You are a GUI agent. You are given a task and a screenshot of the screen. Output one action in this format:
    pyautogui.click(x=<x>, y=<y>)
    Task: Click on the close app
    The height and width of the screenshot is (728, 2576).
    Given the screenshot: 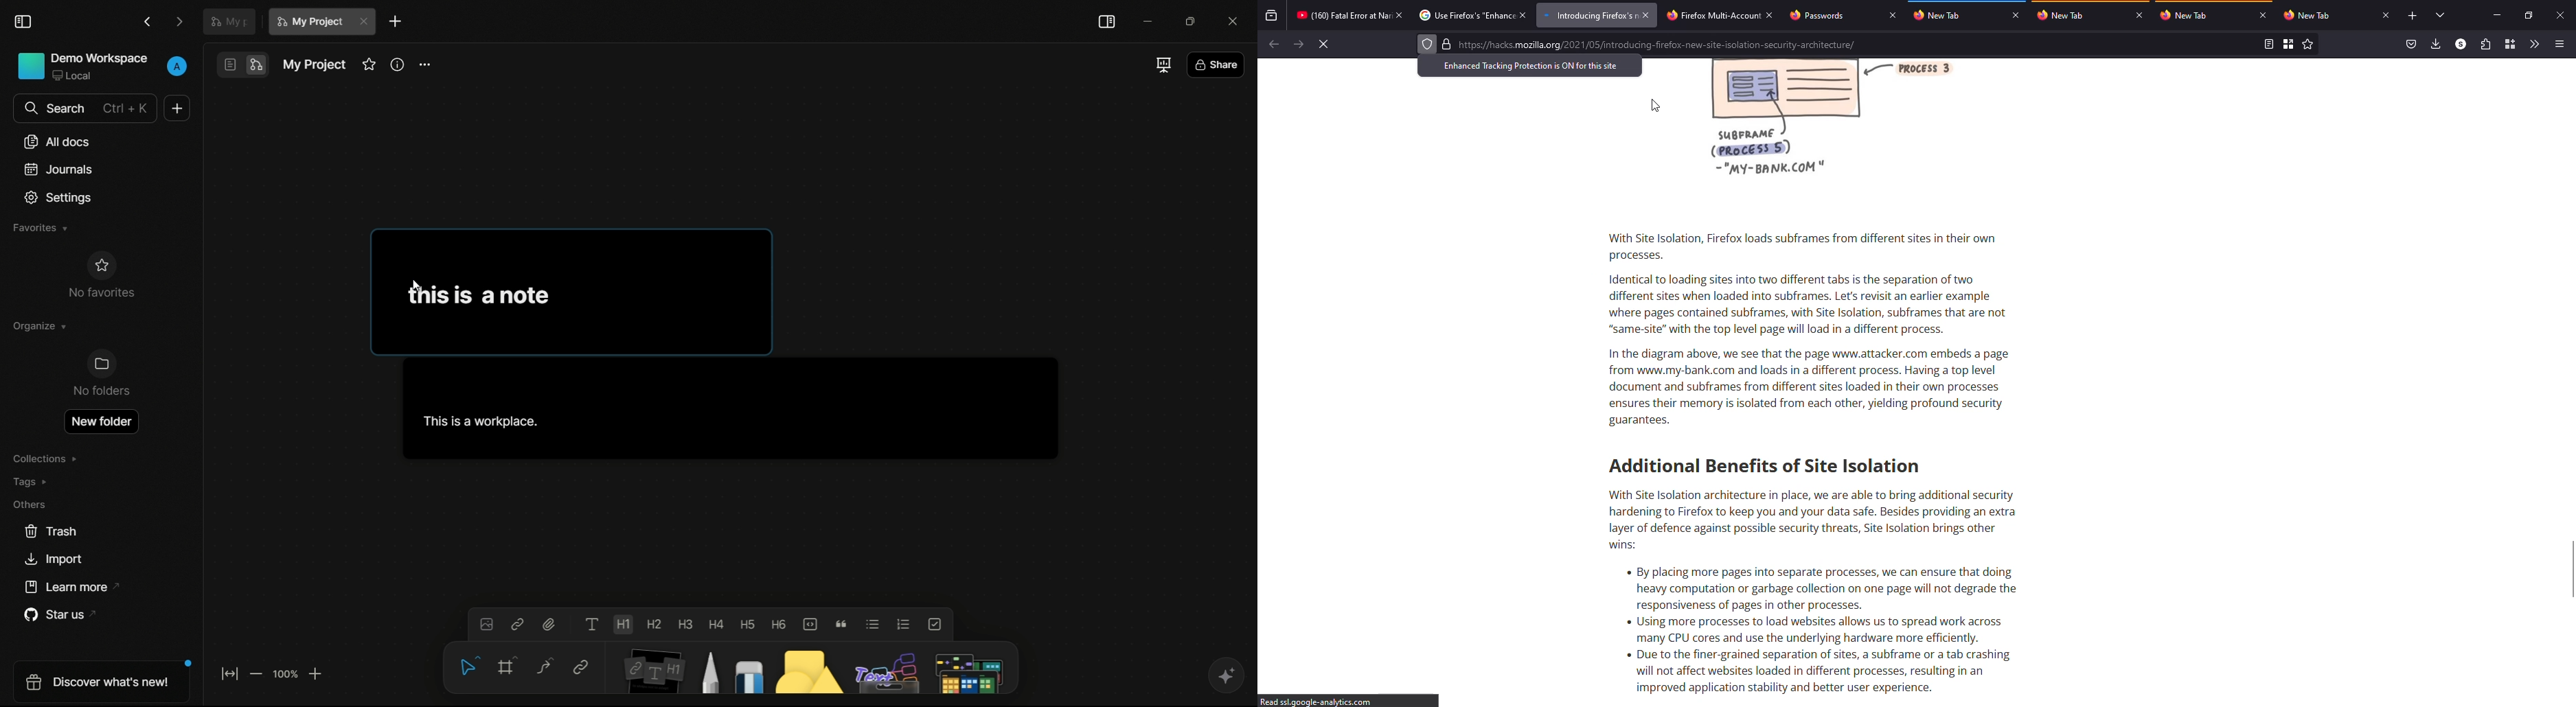 What is the action you would take?
    pyautogui.click(x=1237, y=20)
    